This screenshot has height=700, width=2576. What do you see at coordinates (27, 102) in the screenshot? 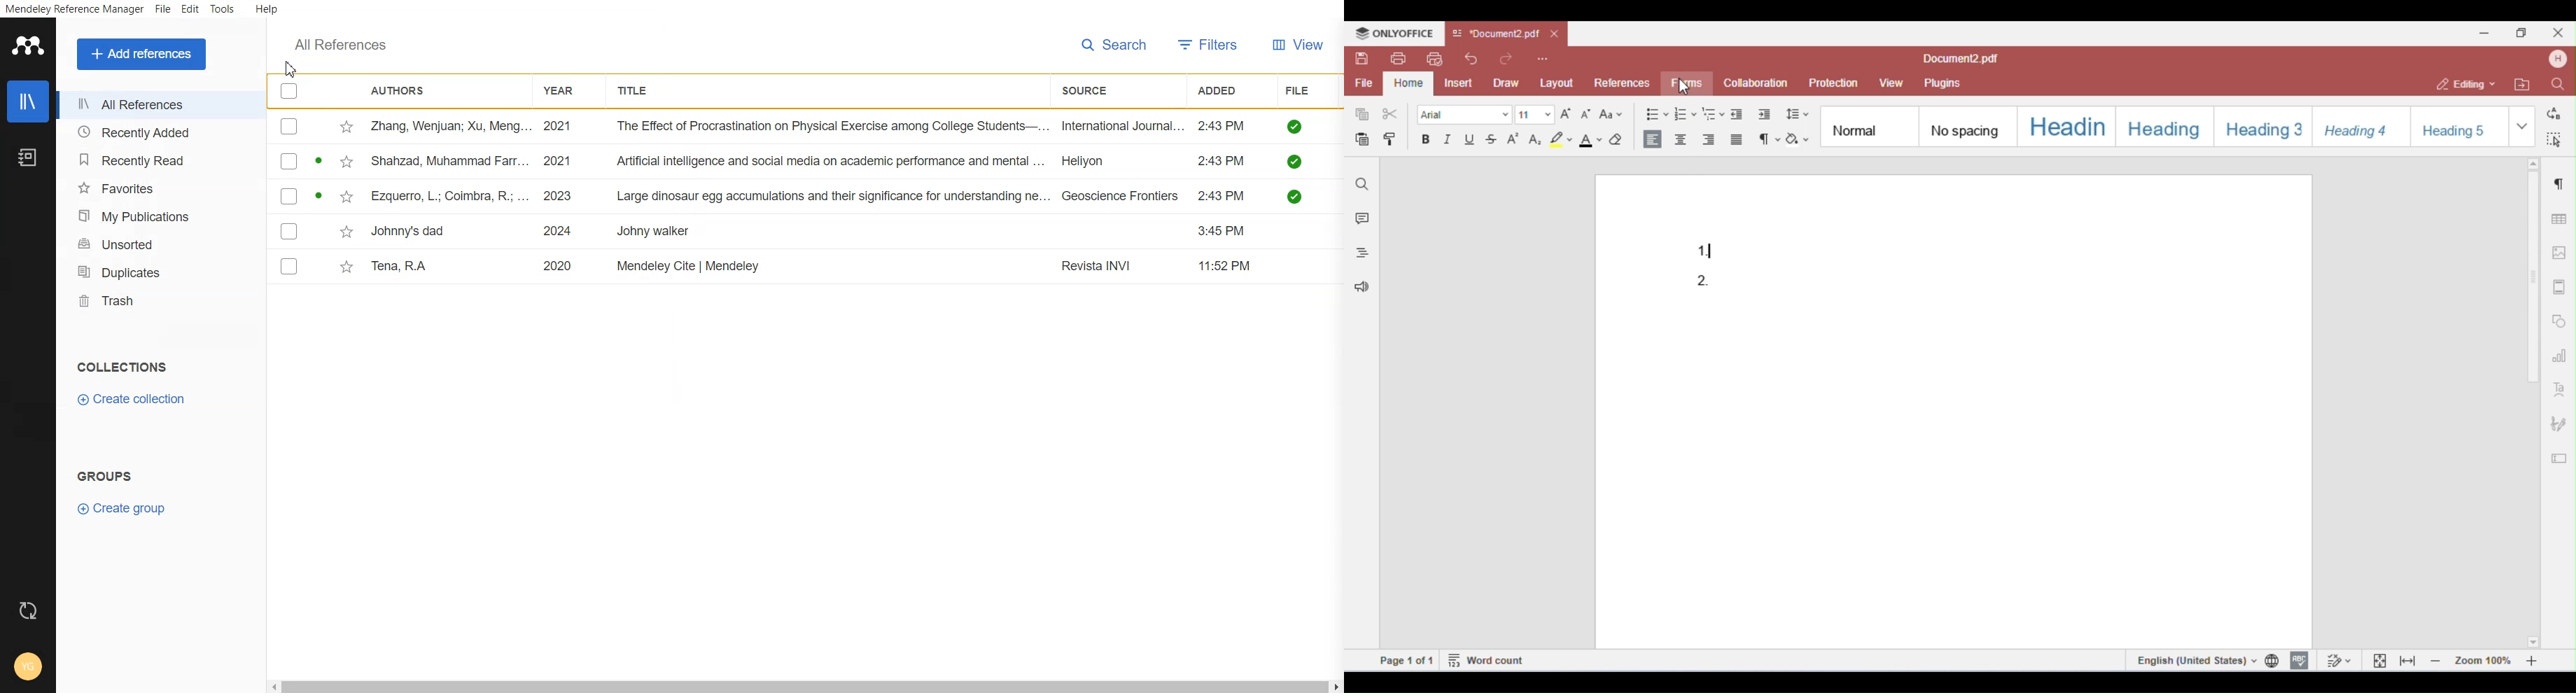
I see `Library` at bounding box center [27, 102].